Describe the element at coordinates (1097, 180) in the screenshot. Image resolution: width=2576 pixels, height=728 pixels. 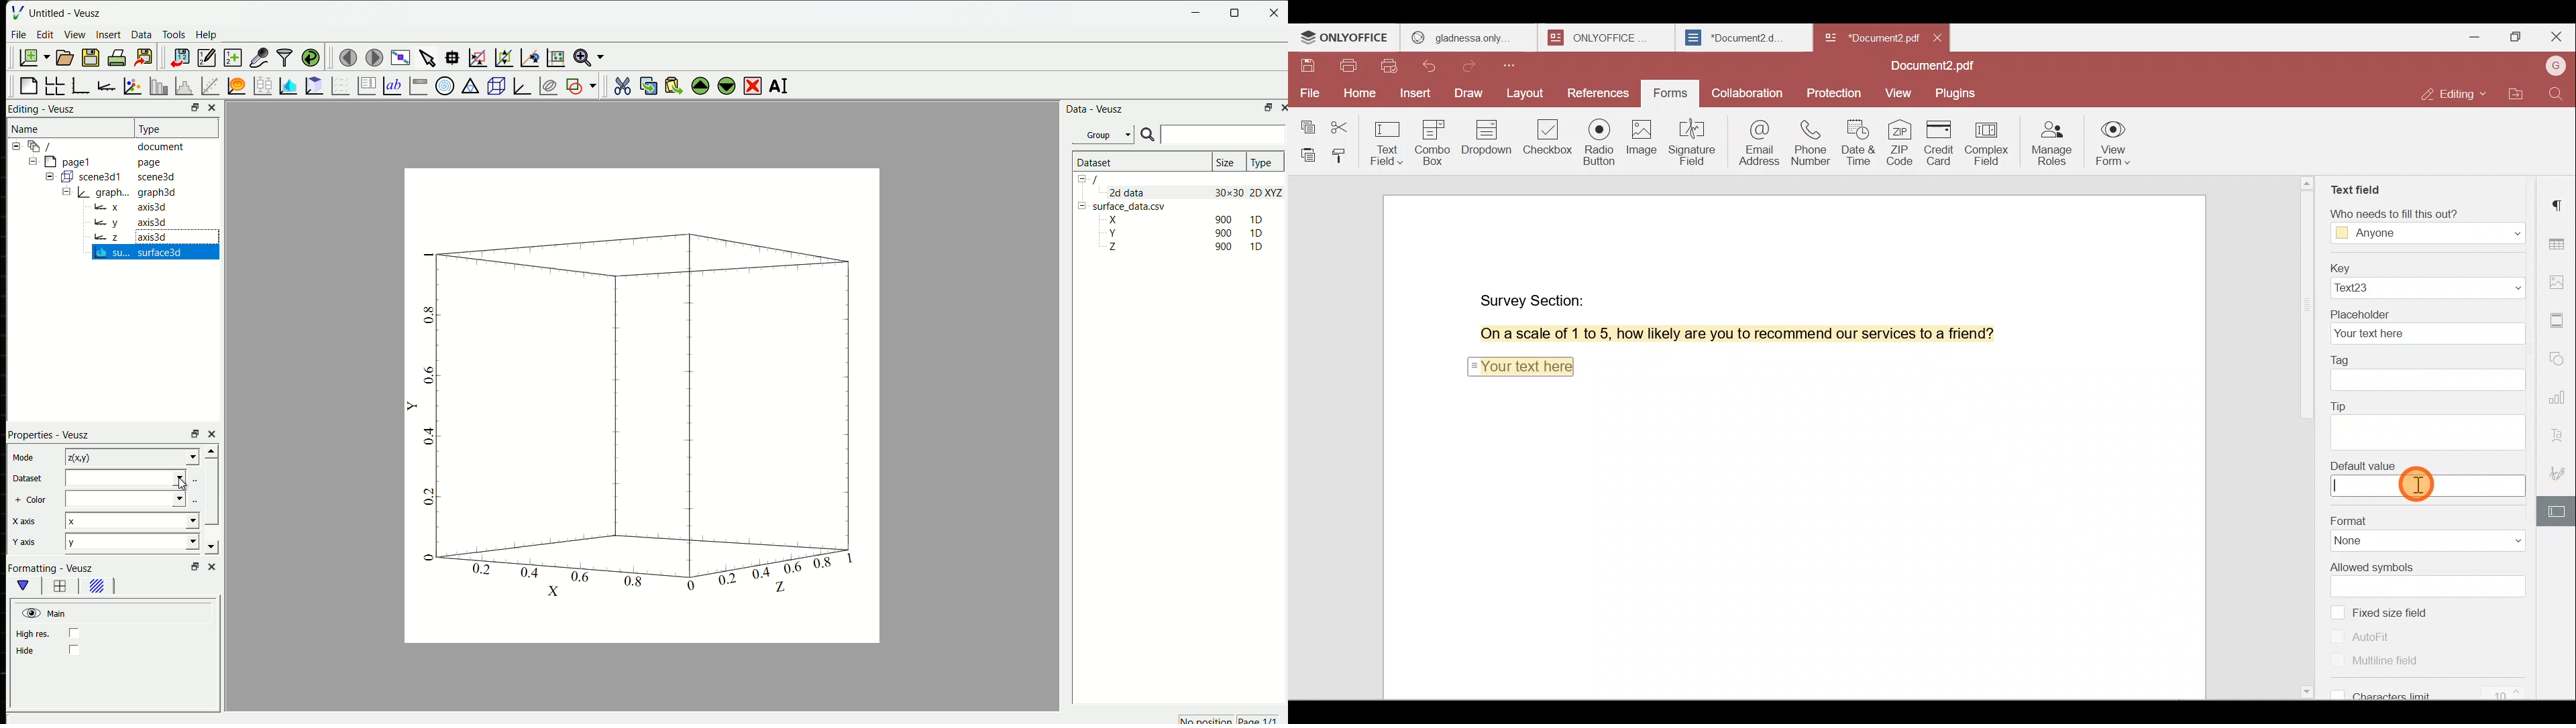
I see `/` at that location.